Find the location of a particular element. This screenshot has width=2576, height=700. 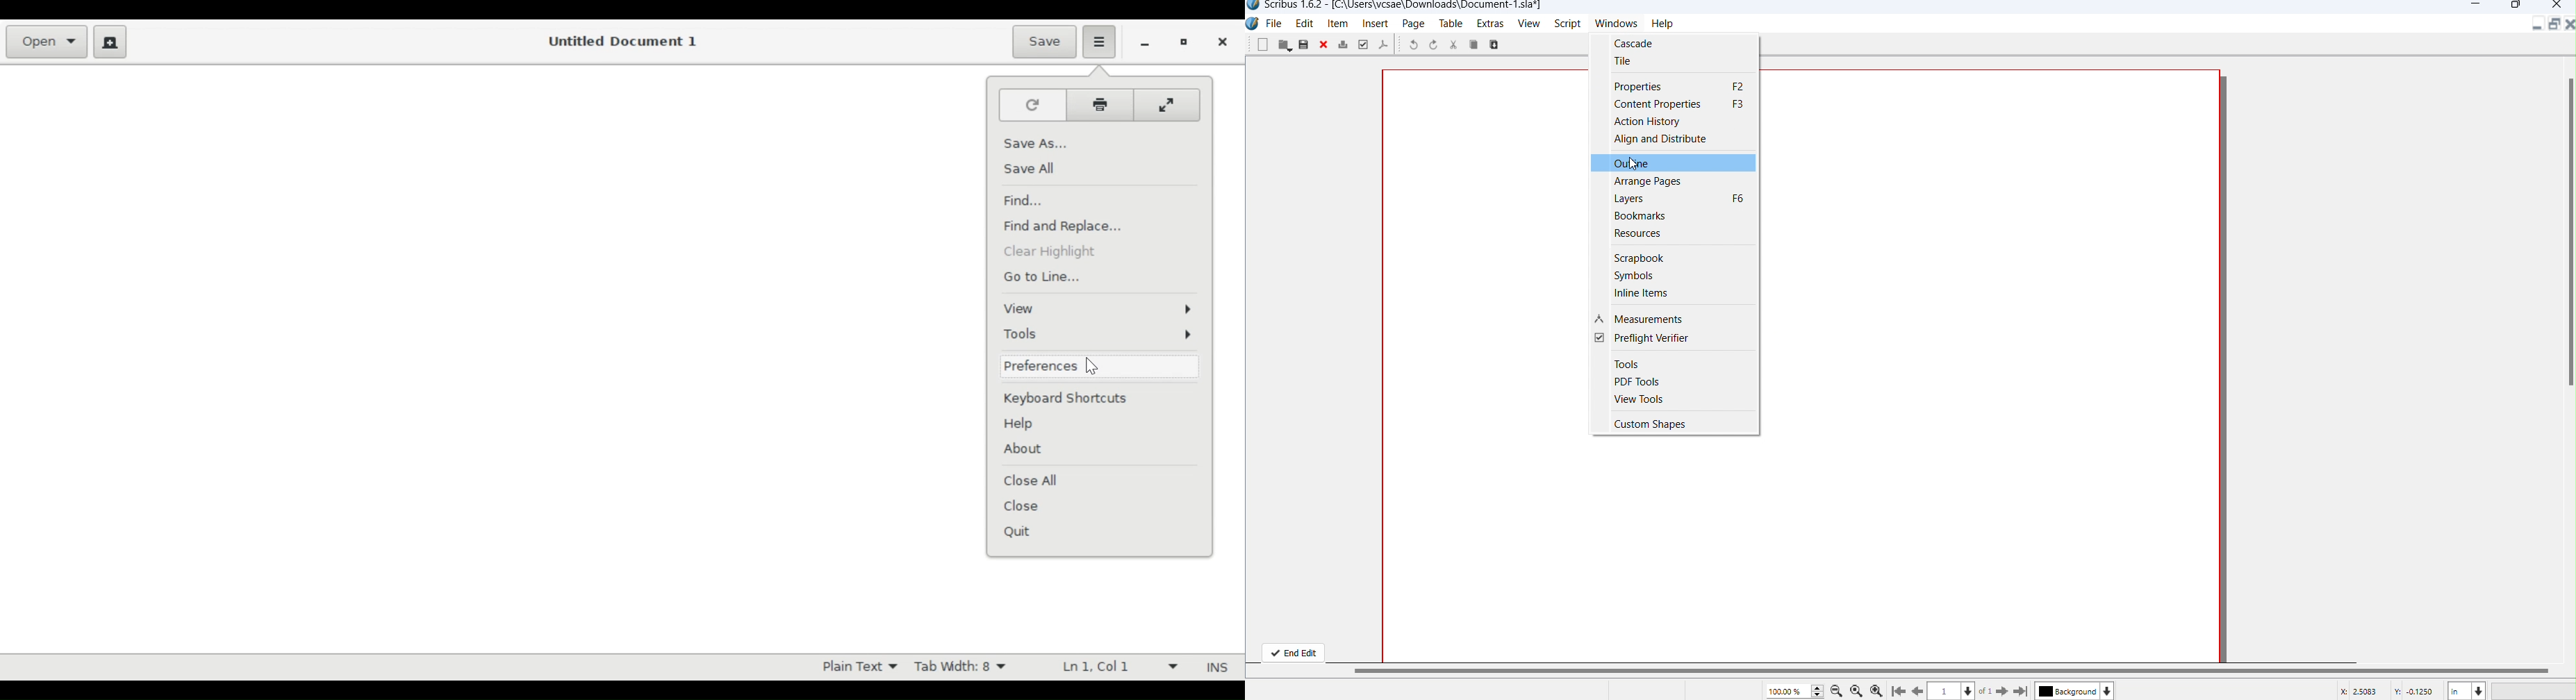

X: 25083  Y: -01250 is located at coordinates (2386, 690).